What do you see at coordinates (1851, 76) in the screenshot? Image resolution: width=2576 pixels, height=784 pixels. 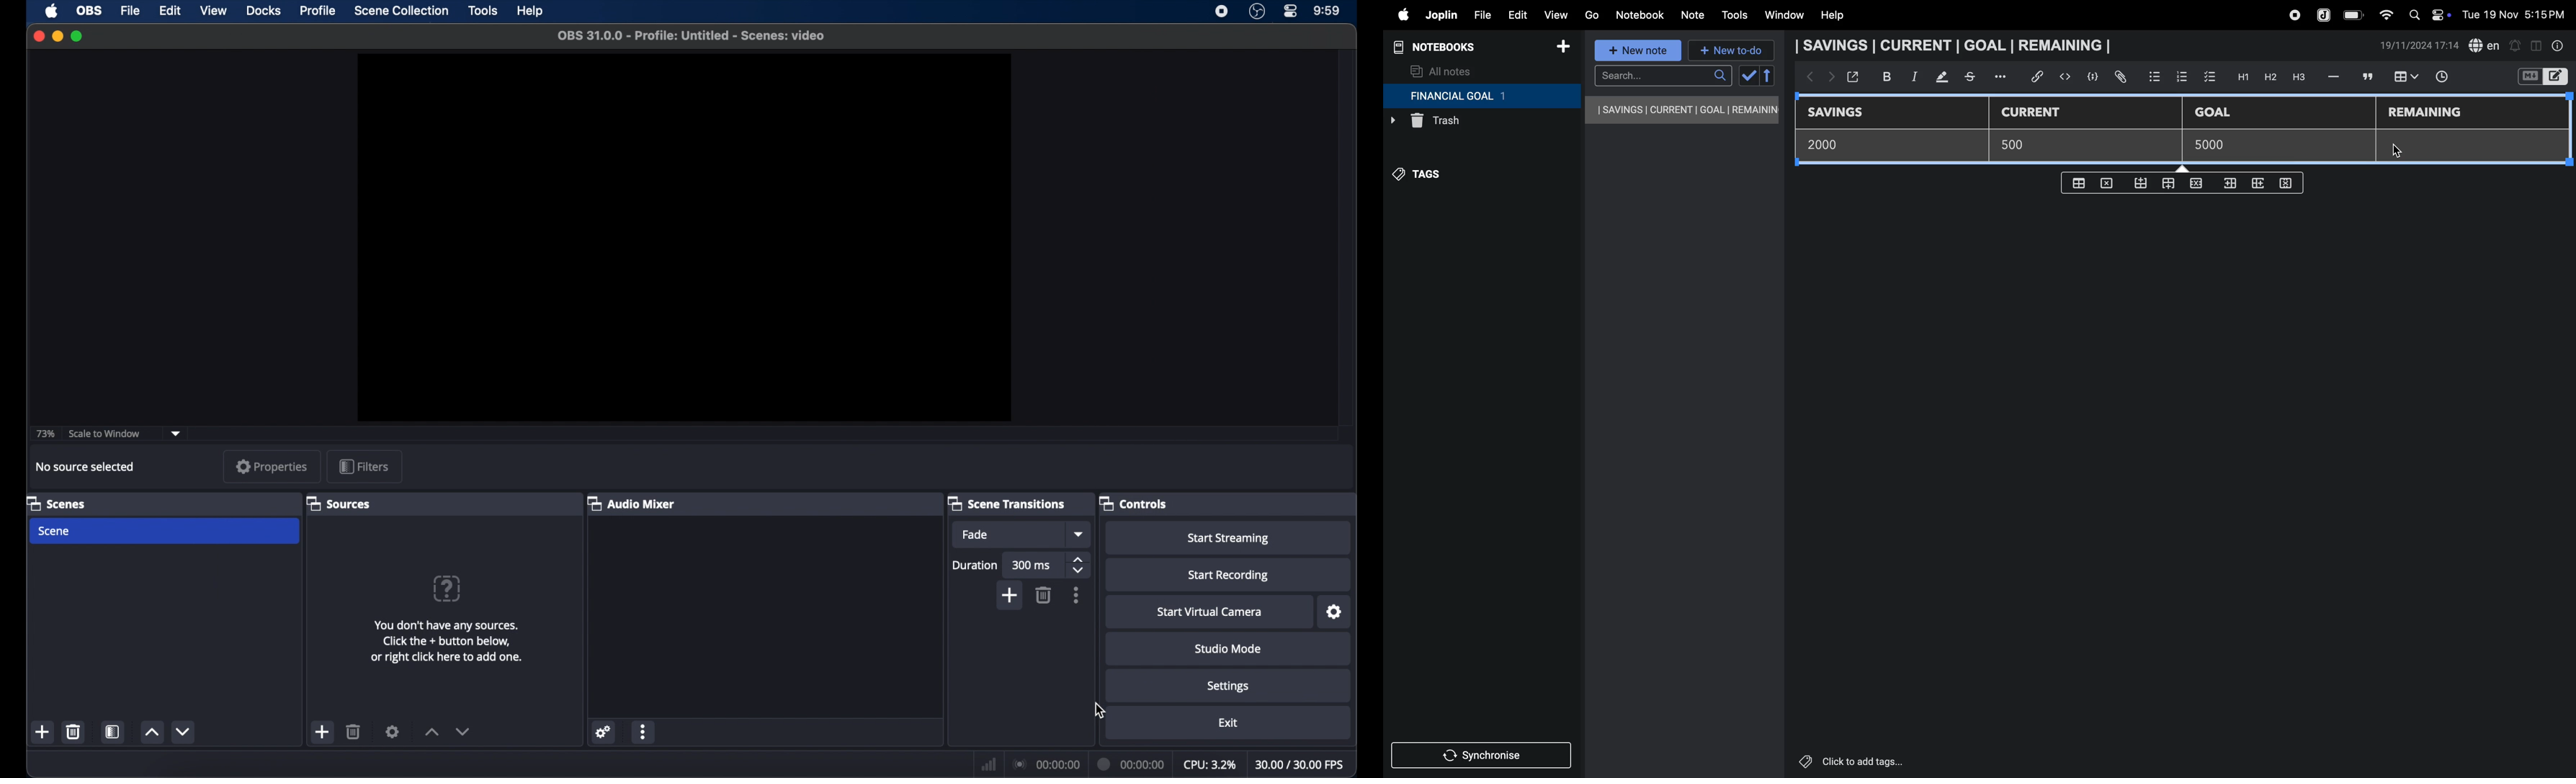 I see `open window` at bounding box center [1851, 76].